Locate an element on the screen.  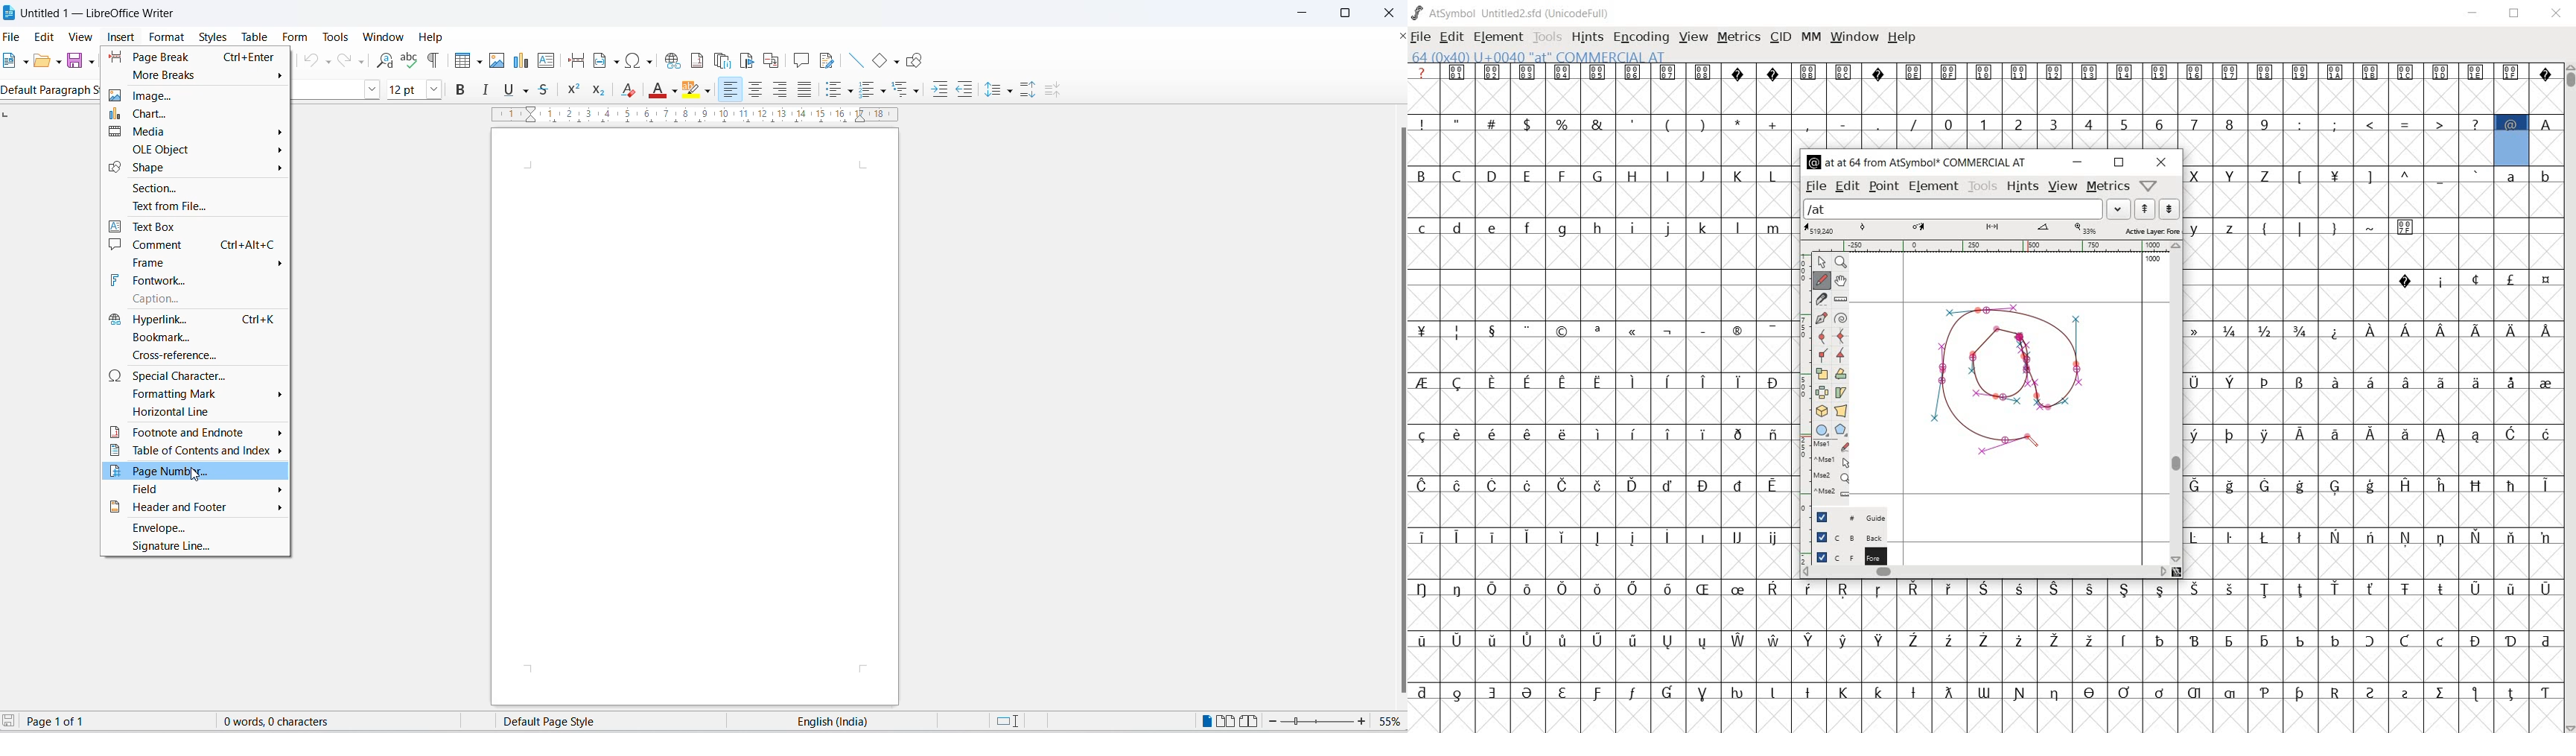
formatting mark is located at coordinates (196, 394).